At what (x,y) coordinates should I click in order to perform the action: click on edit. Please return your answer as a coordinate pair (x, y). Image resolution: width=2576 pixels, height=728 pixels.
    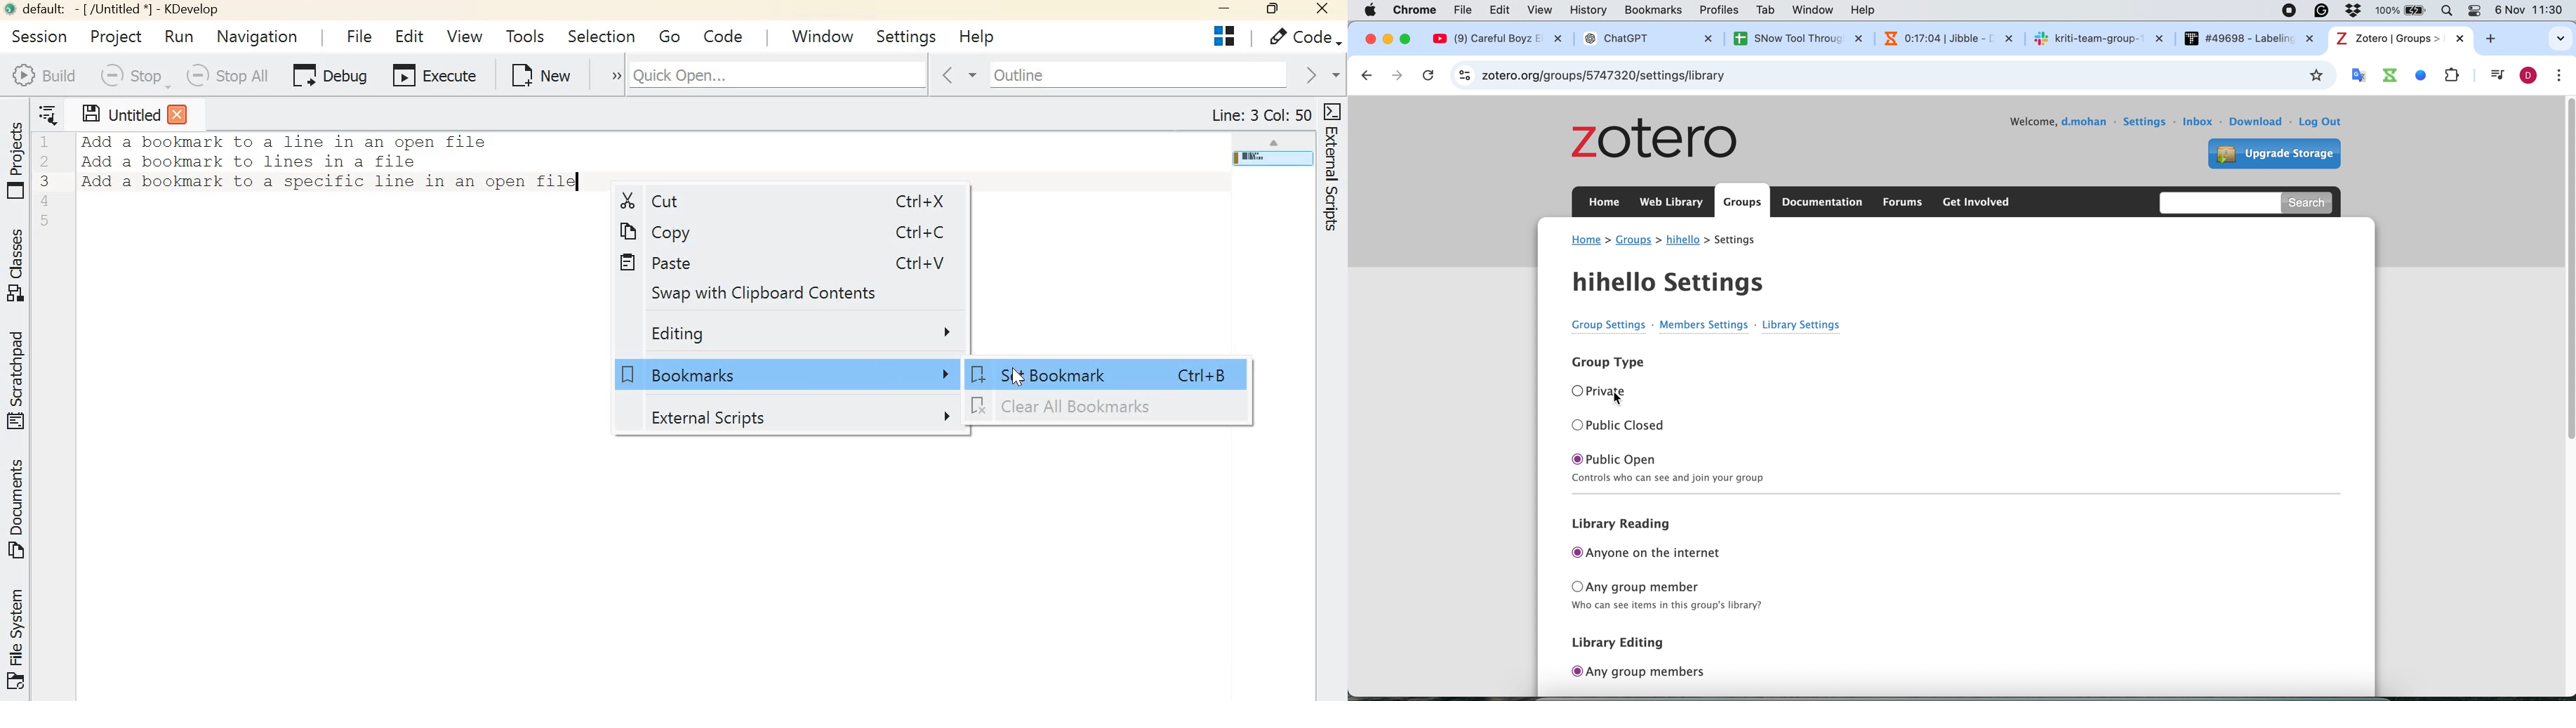
    Looking at the image, I should click on (1499, 11).